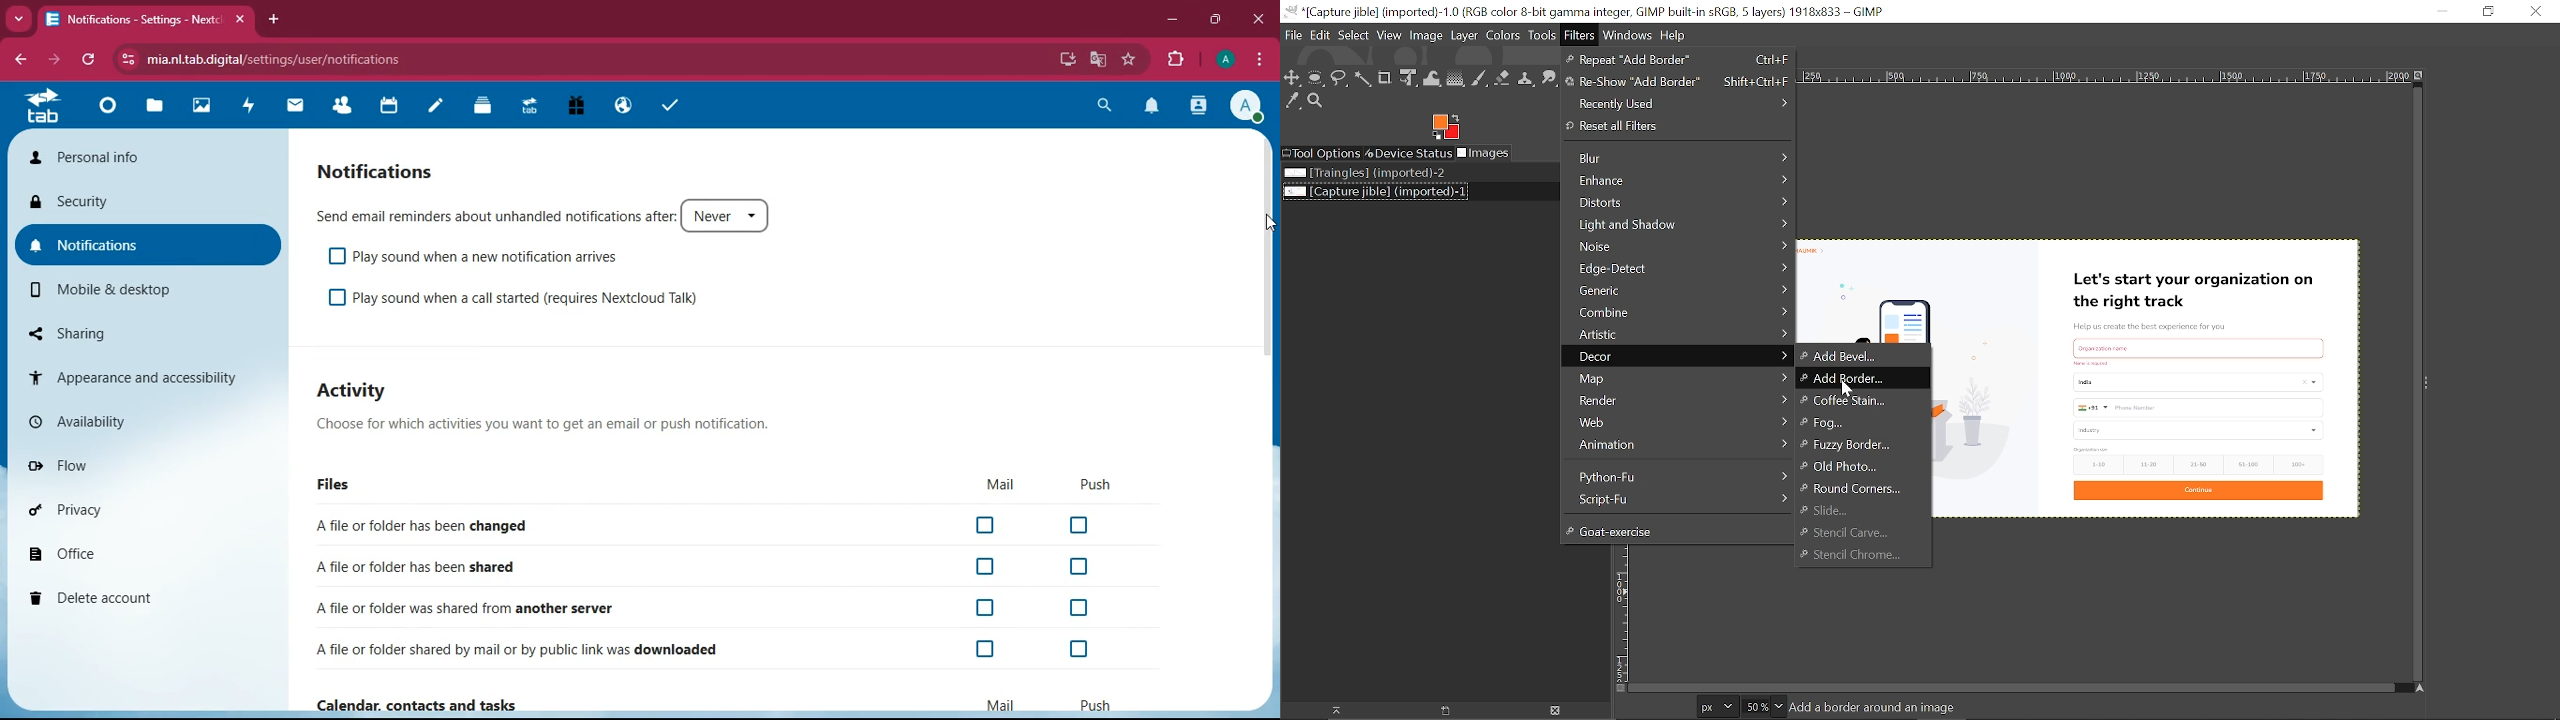 The height and width of the screenshot is (728, 2576). What do you see at coordinates (1293, 102) in the screenshot?
I see `Color picker tool` at bounding box center [1293, 102].